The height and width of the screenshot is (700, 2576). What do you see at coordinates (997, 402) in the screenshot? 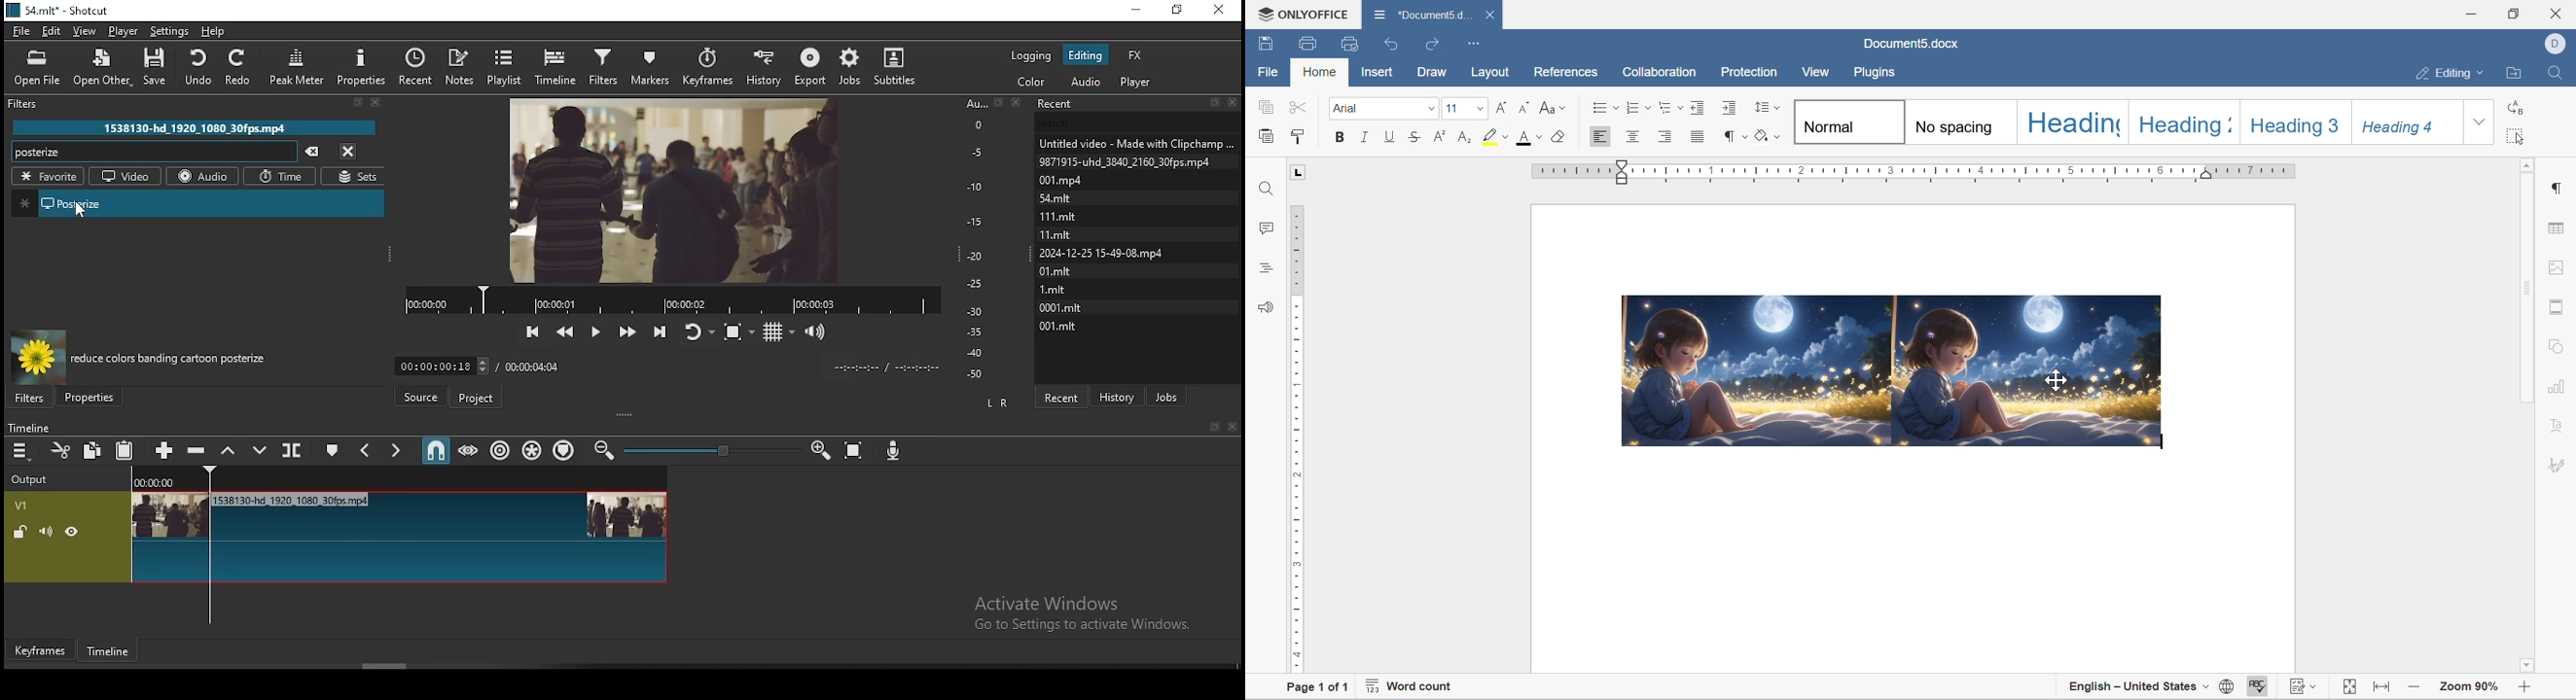
I see `L R` at bounding box center [997, 402].